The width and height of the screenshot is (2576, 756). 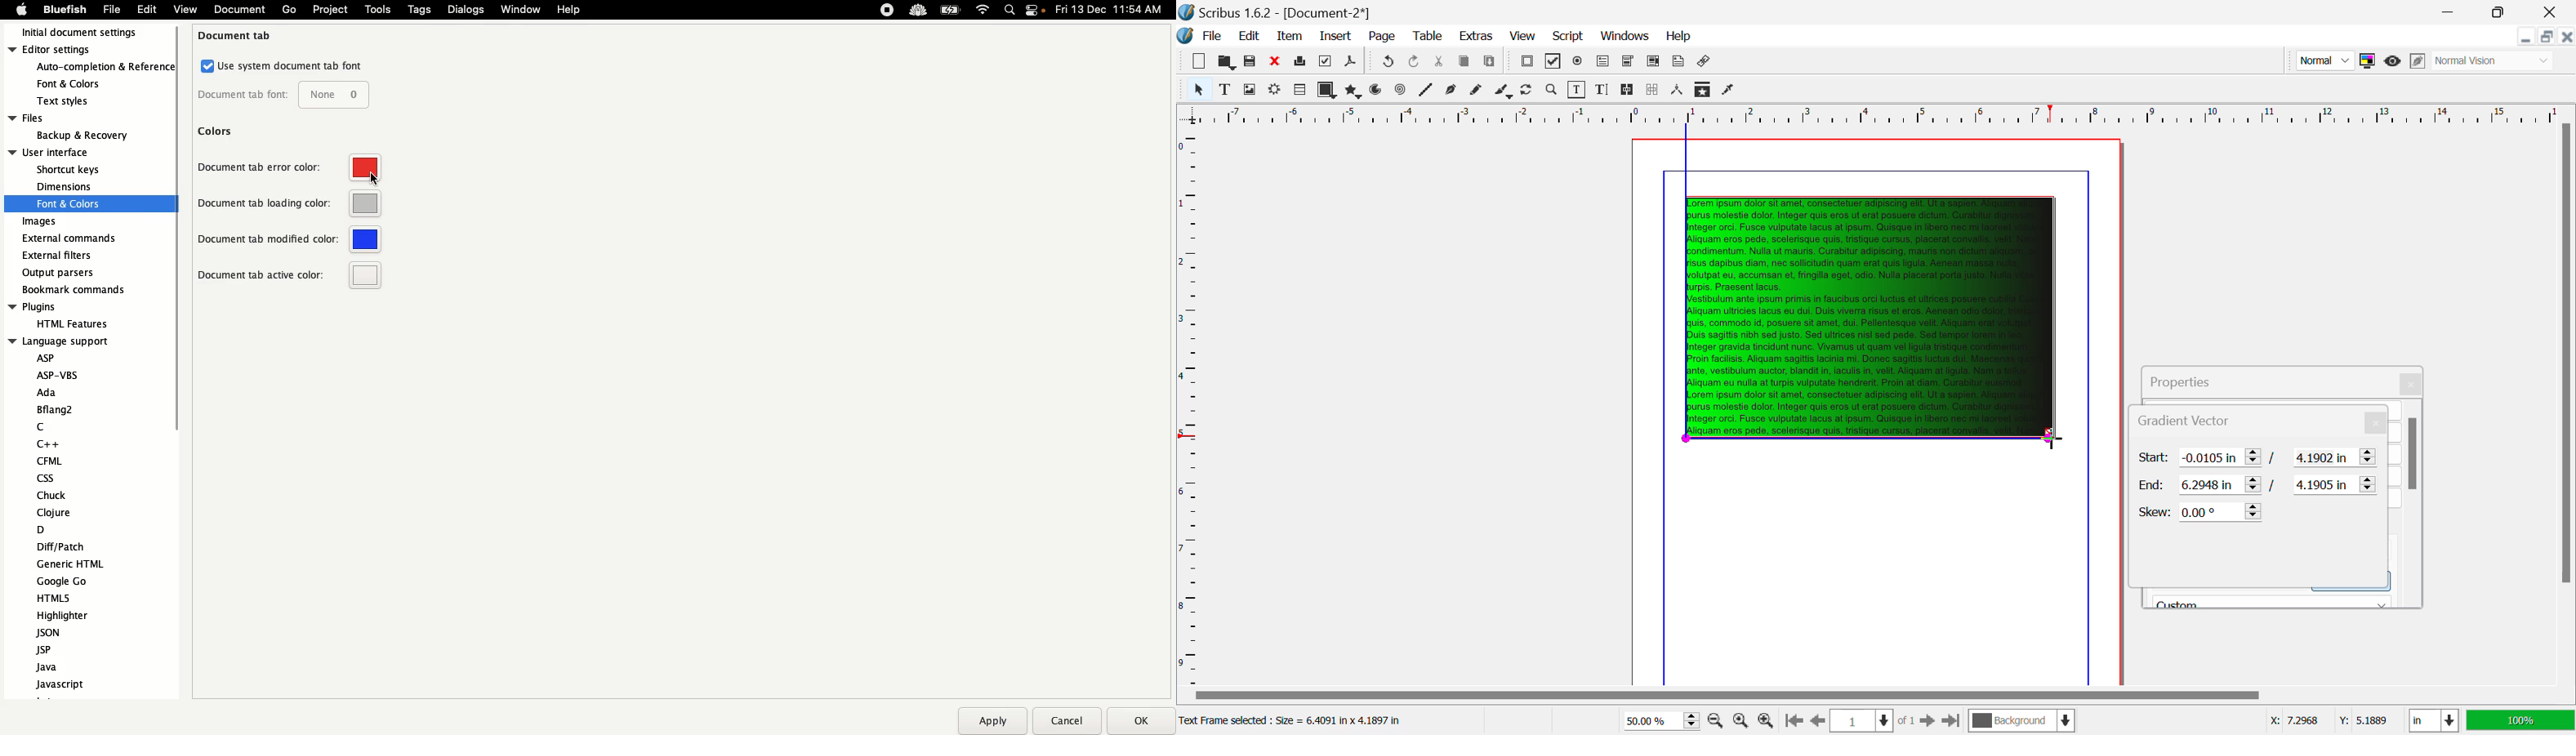 I want to click on Properties, so click(x=2196, y=379).